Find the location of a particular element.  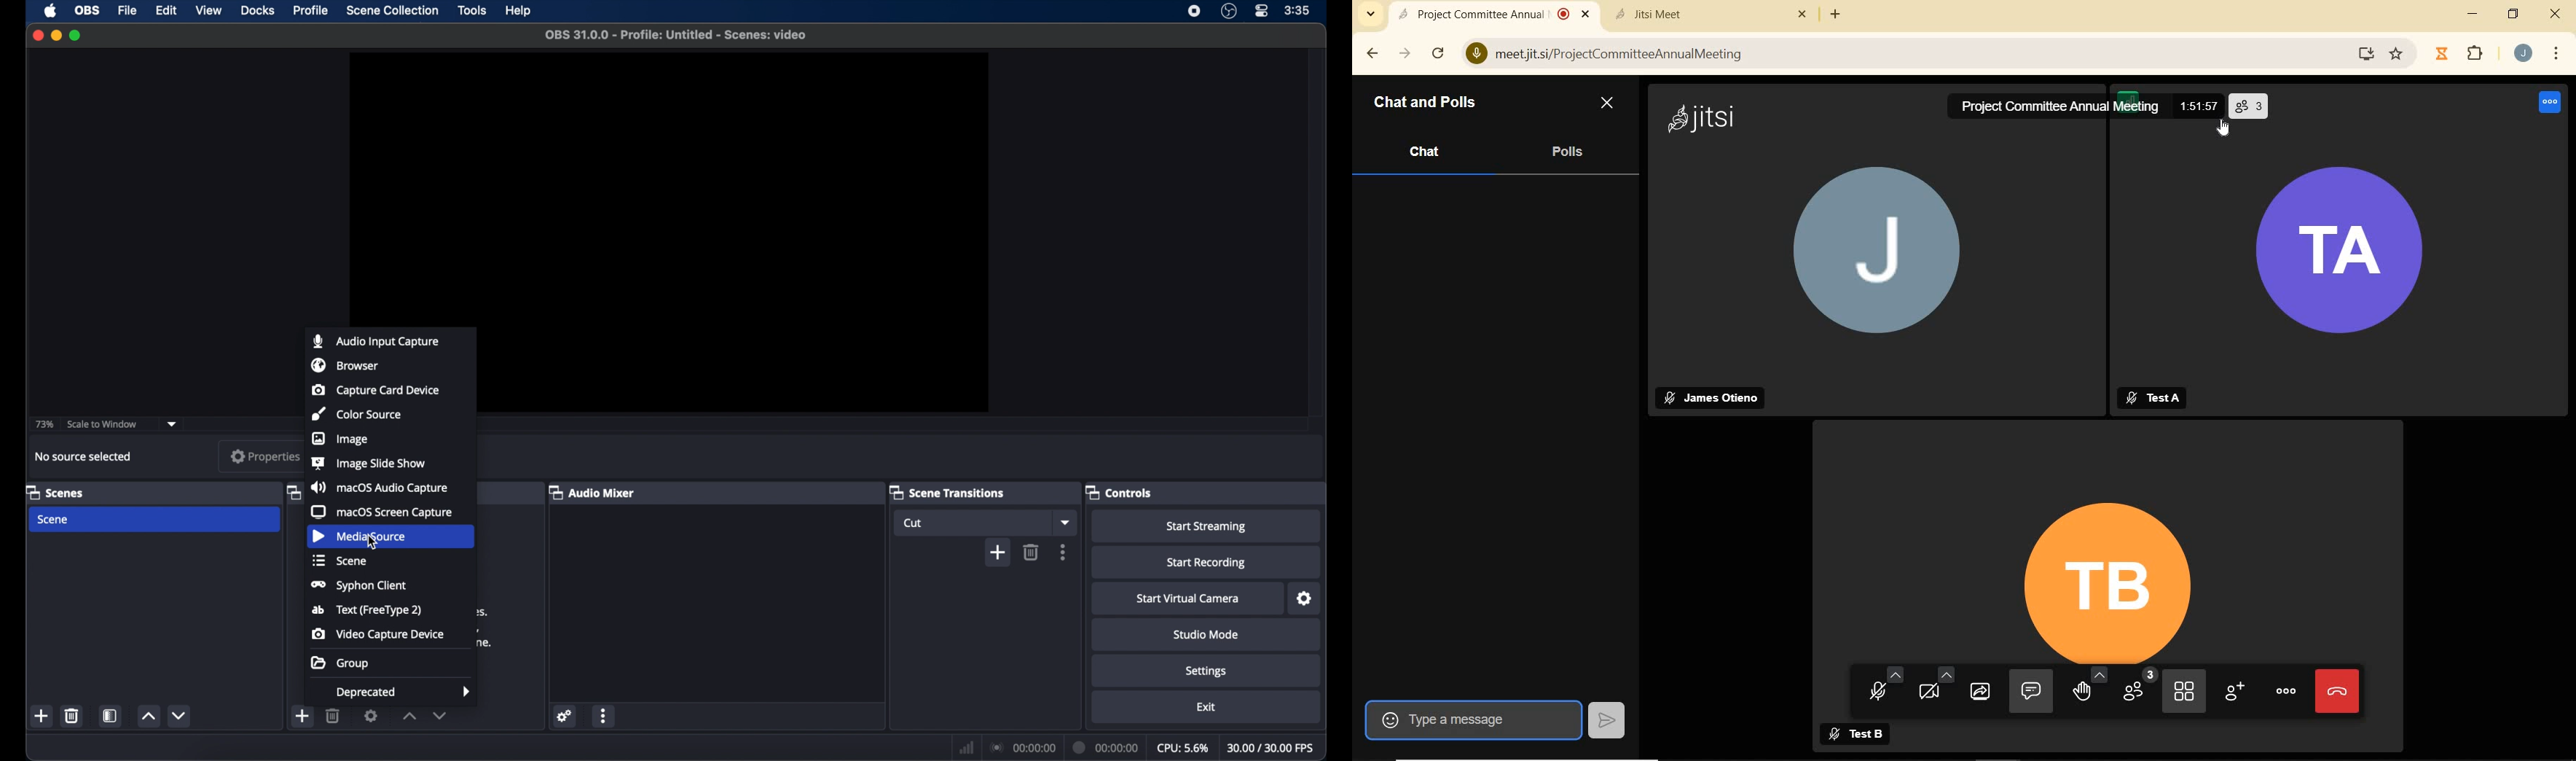

edit is located at coordinates (166, 11).